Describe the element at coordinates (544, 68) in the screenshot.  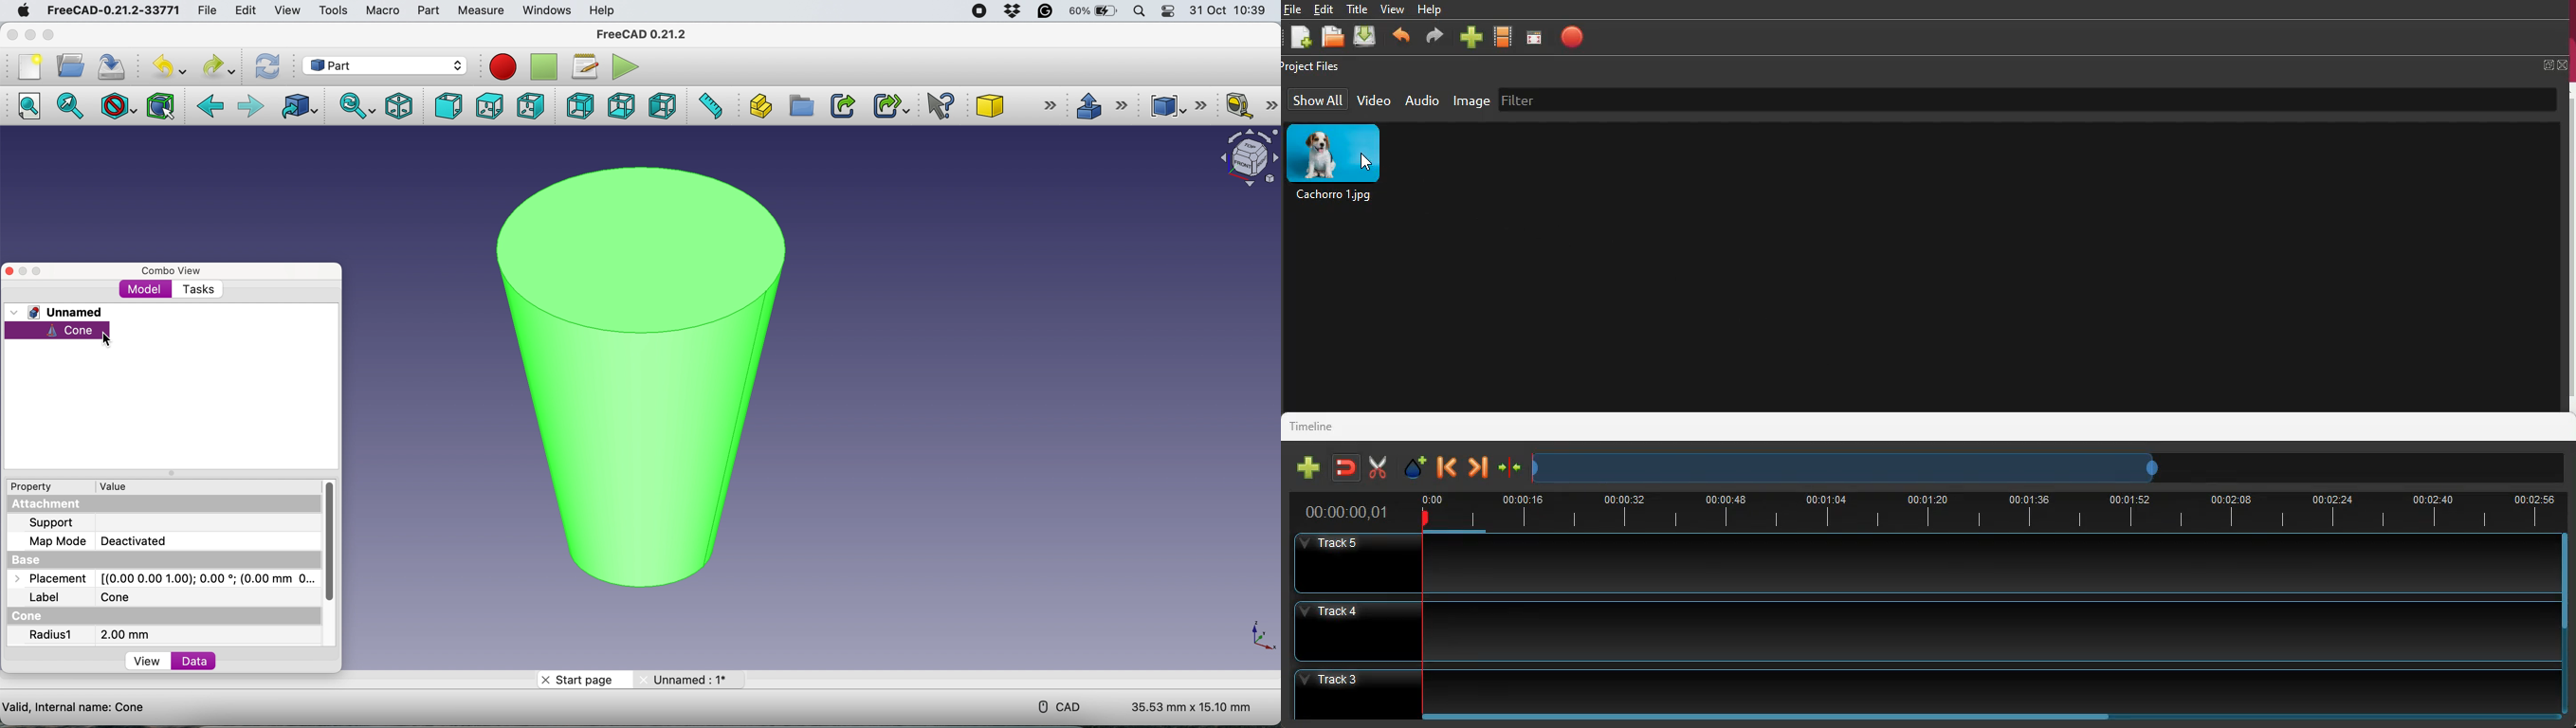
I see `step recording macros` at that location.